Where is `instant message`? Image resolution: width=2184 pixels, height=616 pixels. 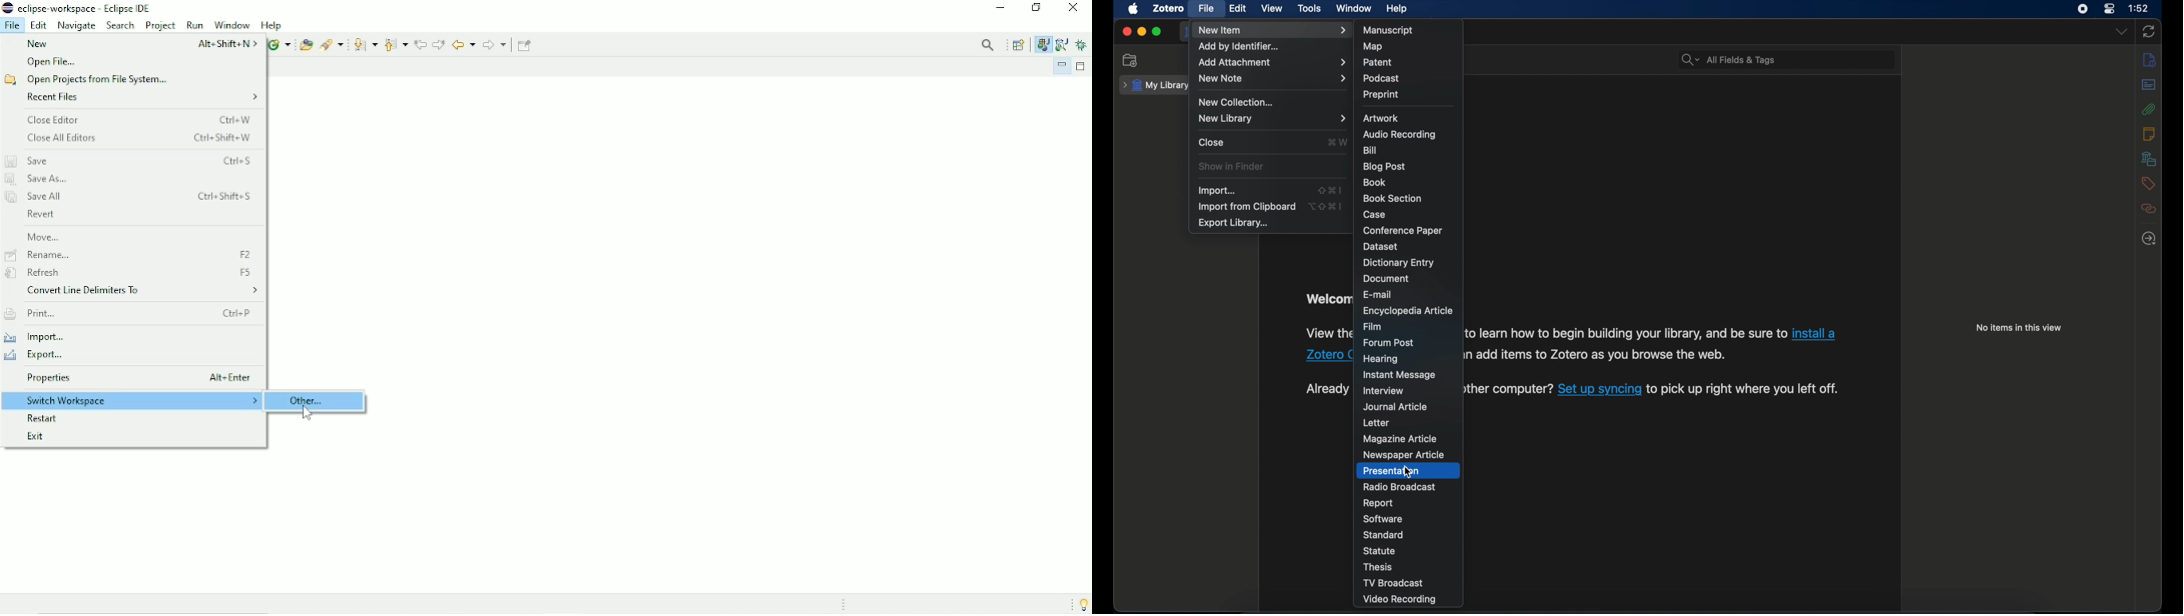 instant message is located at coordinates (1398, 375).